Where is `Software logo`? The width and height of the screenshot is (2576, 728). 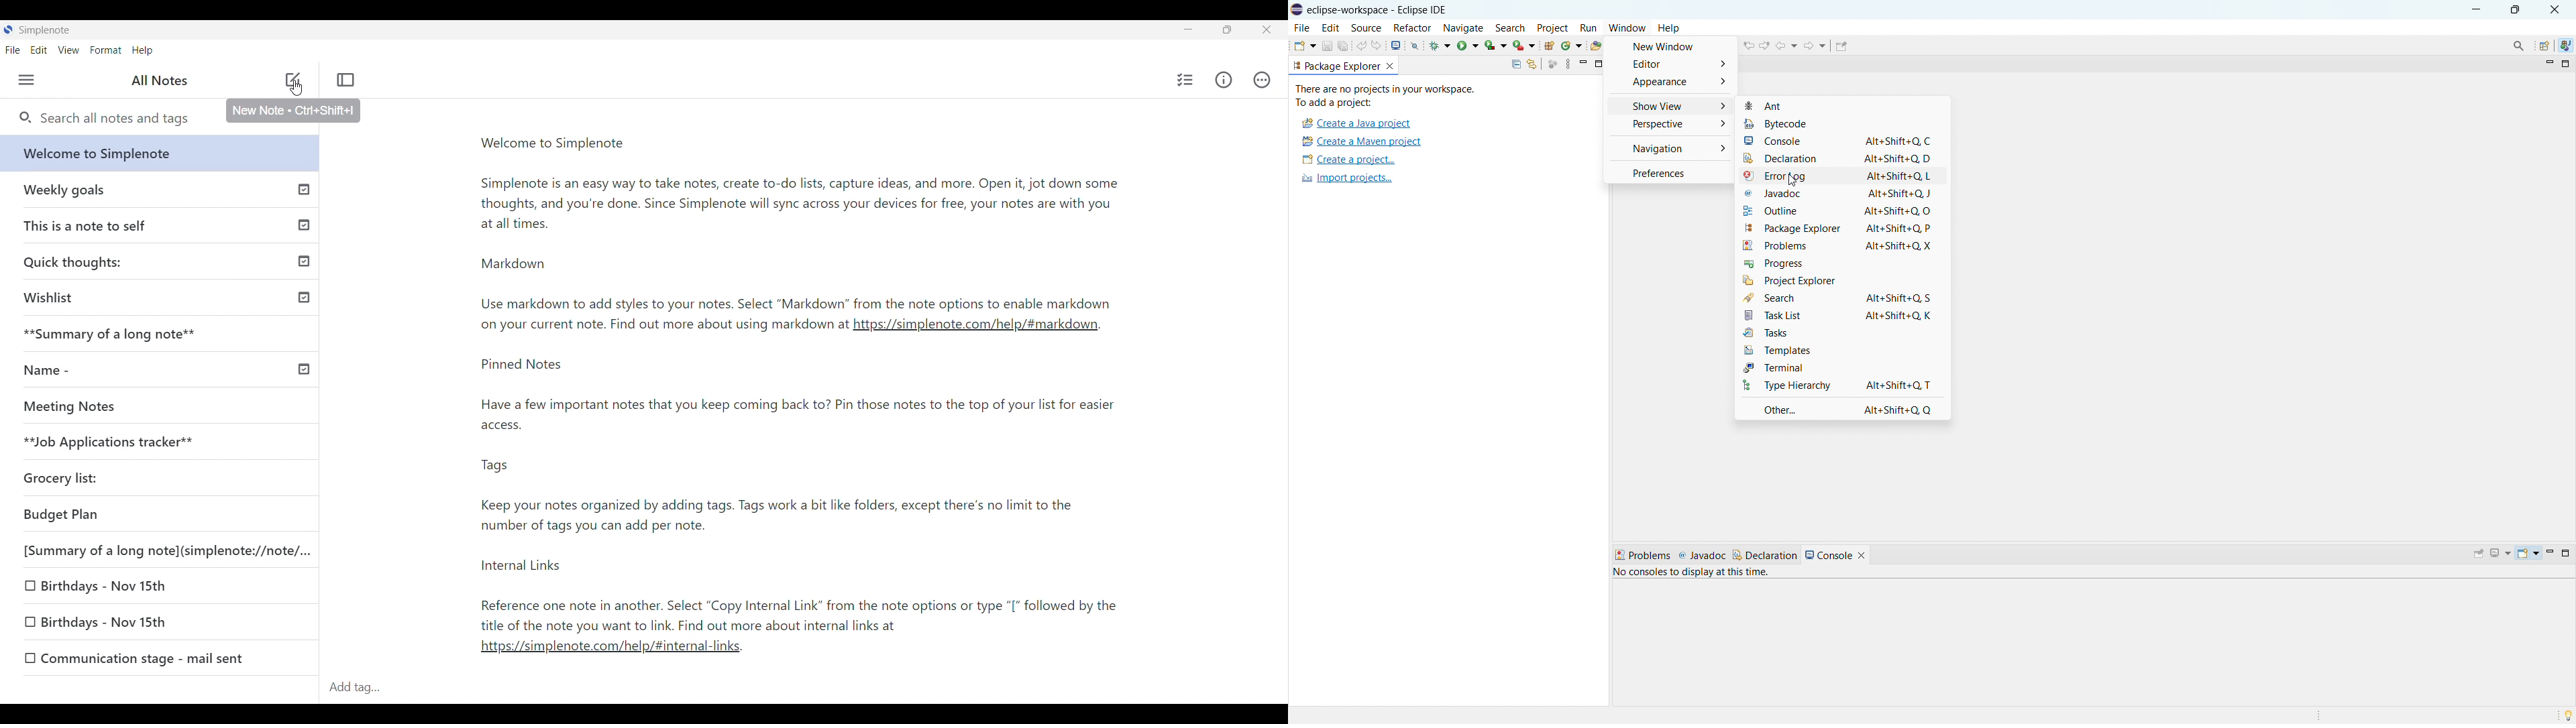 Software logo is located at coordinates (8, 29).